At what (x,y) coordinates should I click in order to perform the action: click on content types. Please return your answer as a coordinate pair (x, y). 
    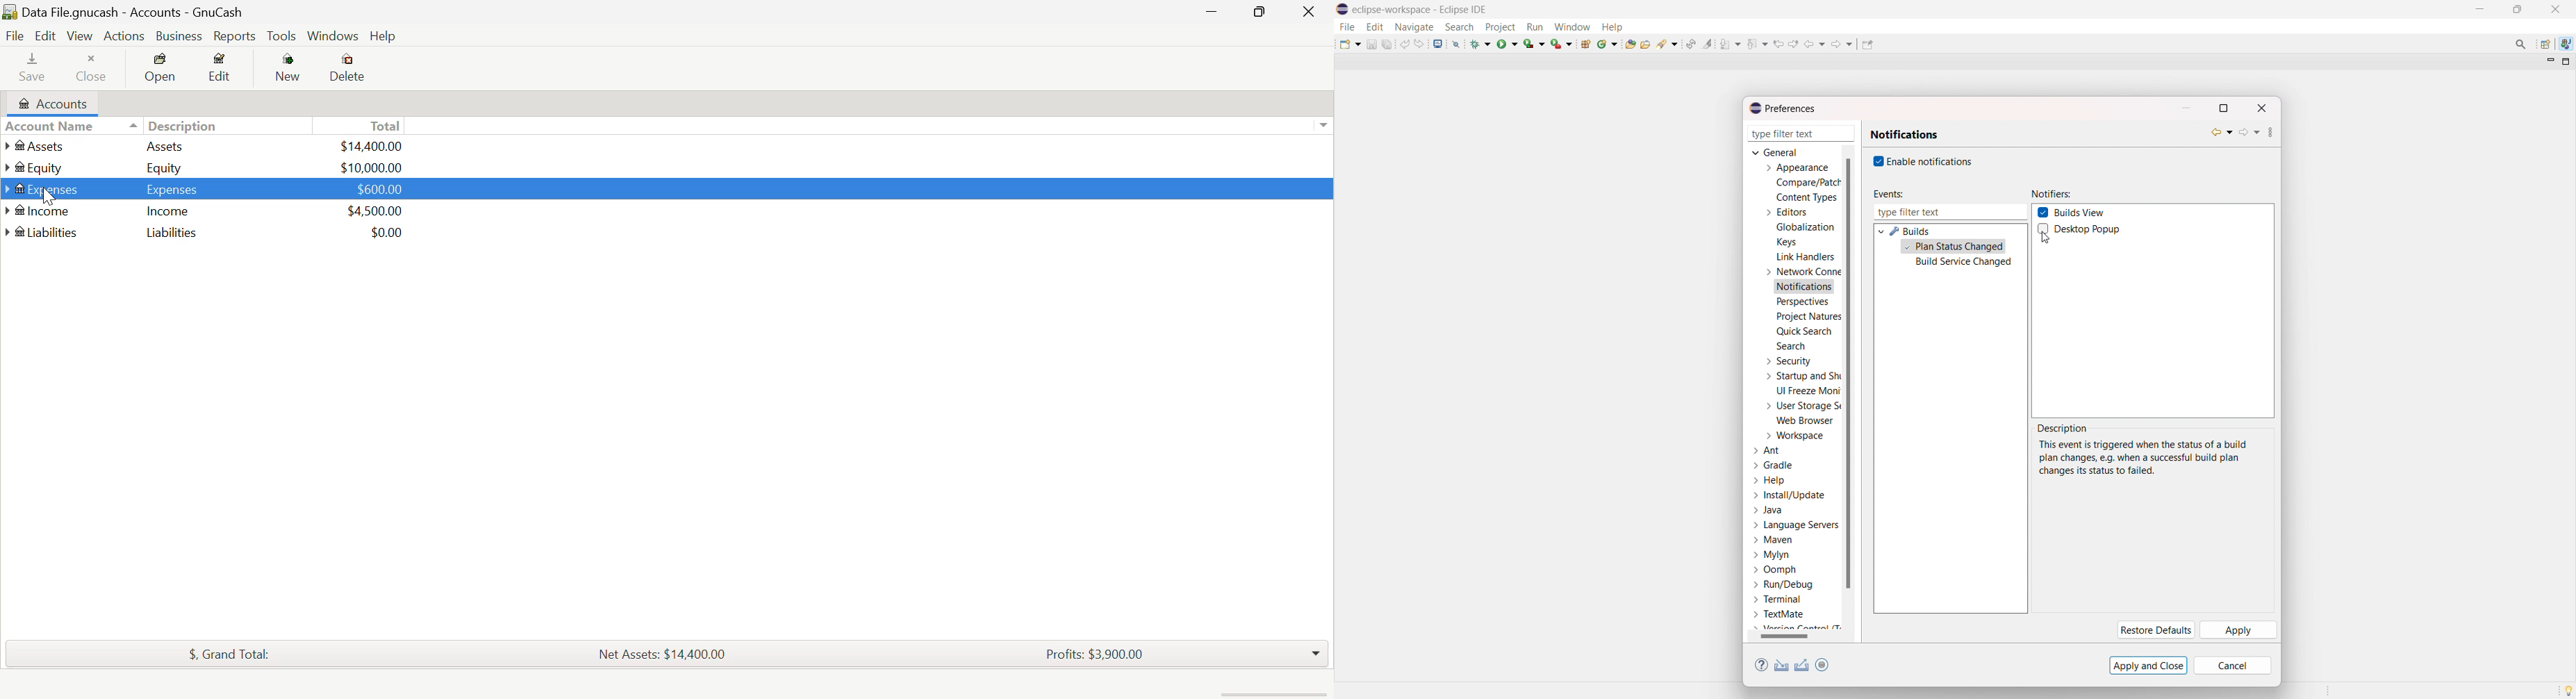
    Looking at the image, I should click on (1808, 197).